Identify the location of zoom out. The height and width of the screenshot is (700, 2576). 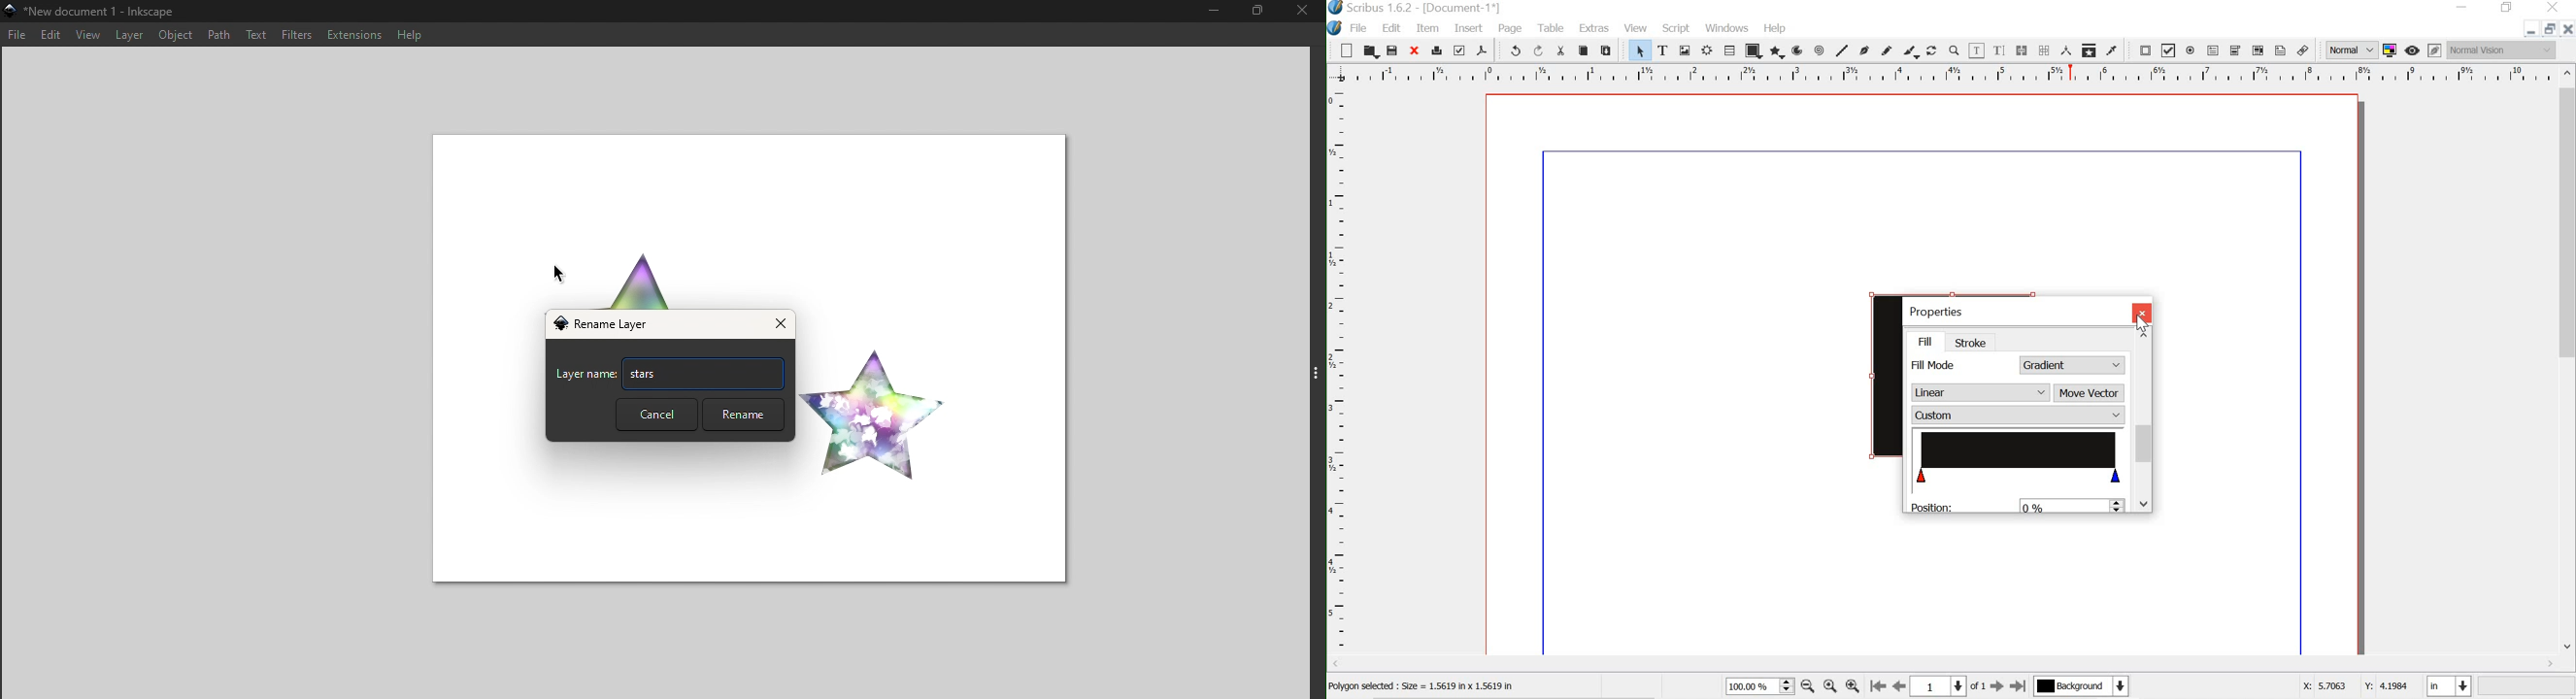
(1807, 685).